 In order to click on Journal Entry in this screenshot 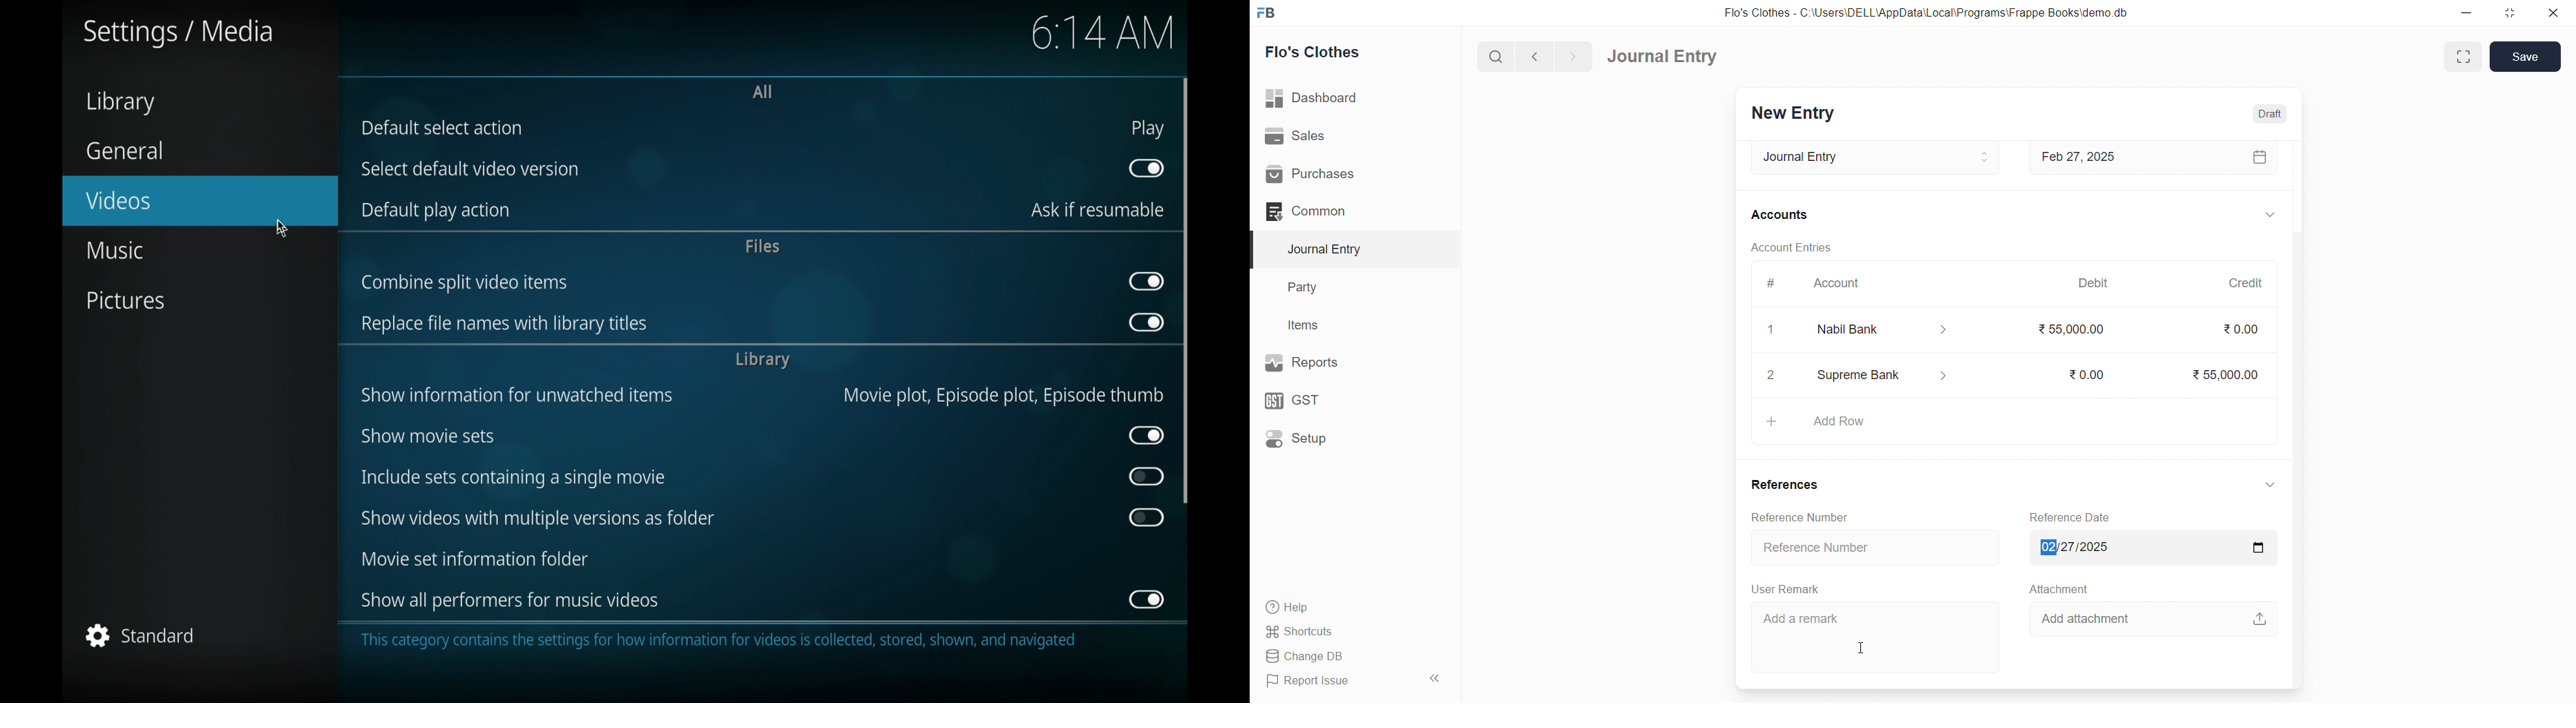, I will do `click(1663, 56)`.